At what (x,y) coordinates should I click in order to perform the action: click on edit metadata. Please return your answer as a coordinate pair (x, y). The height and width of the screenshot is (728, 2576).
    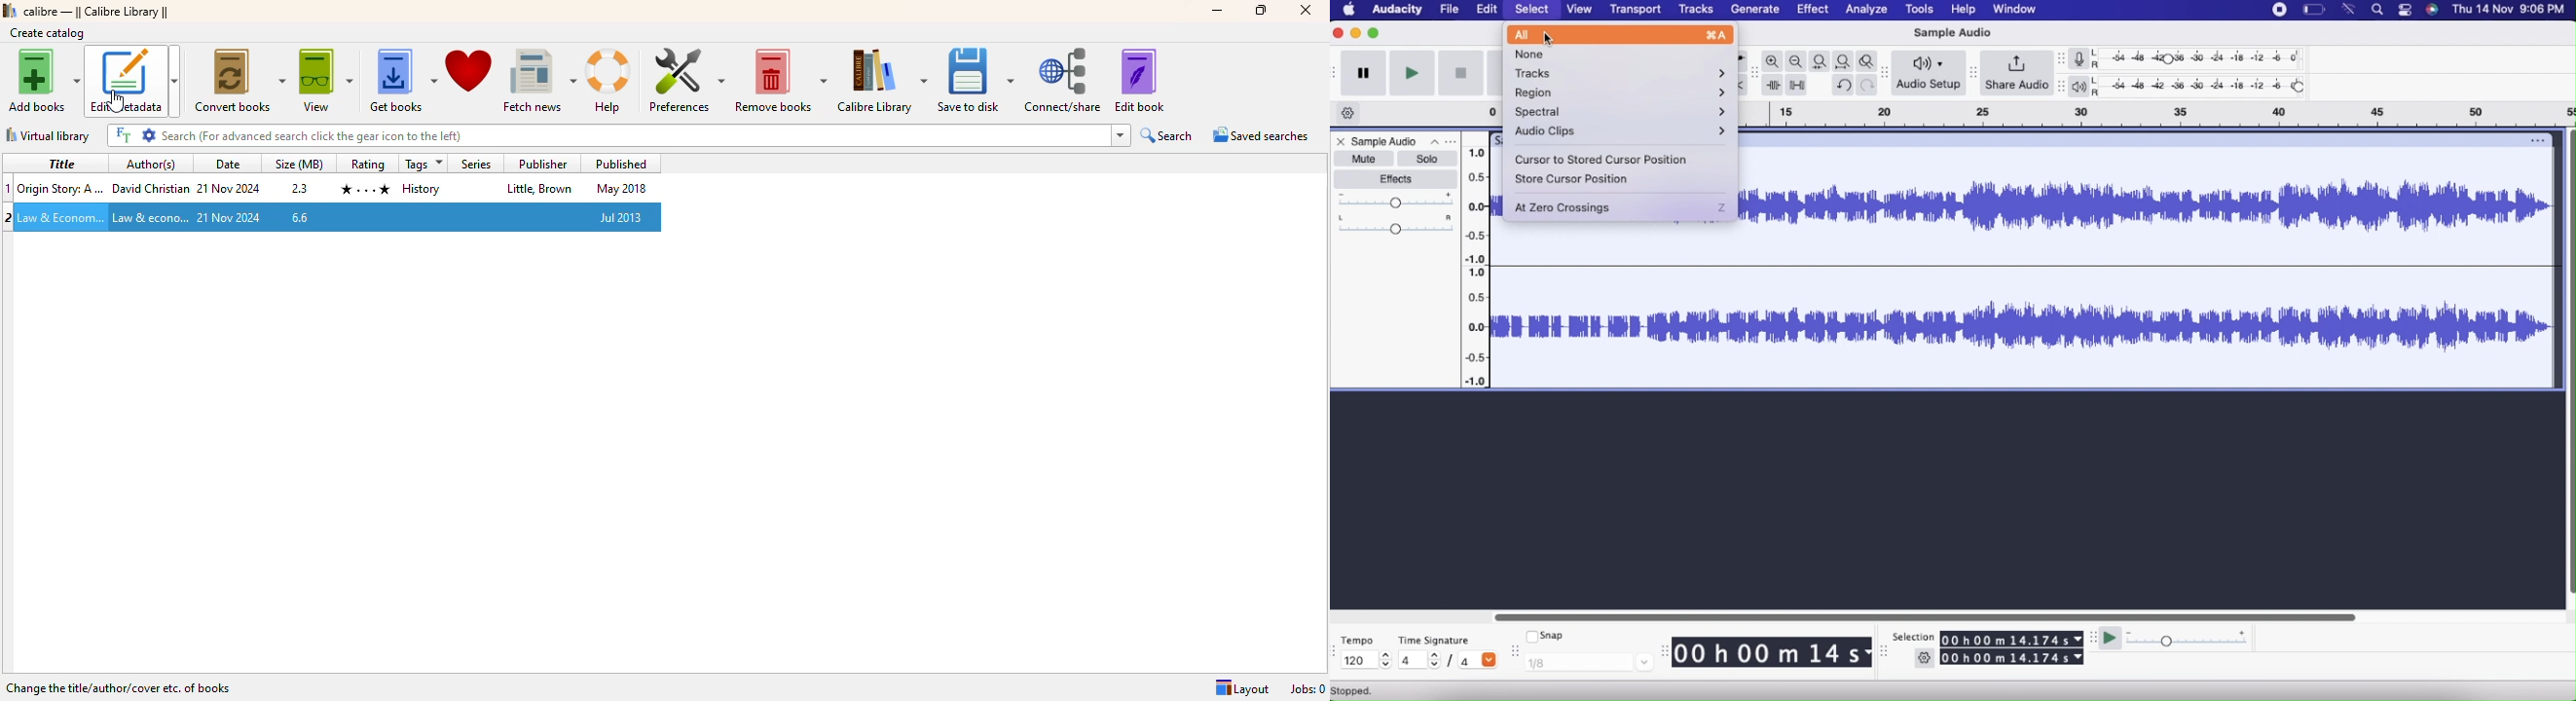
    Looking at the image, I should click on (134, 81).